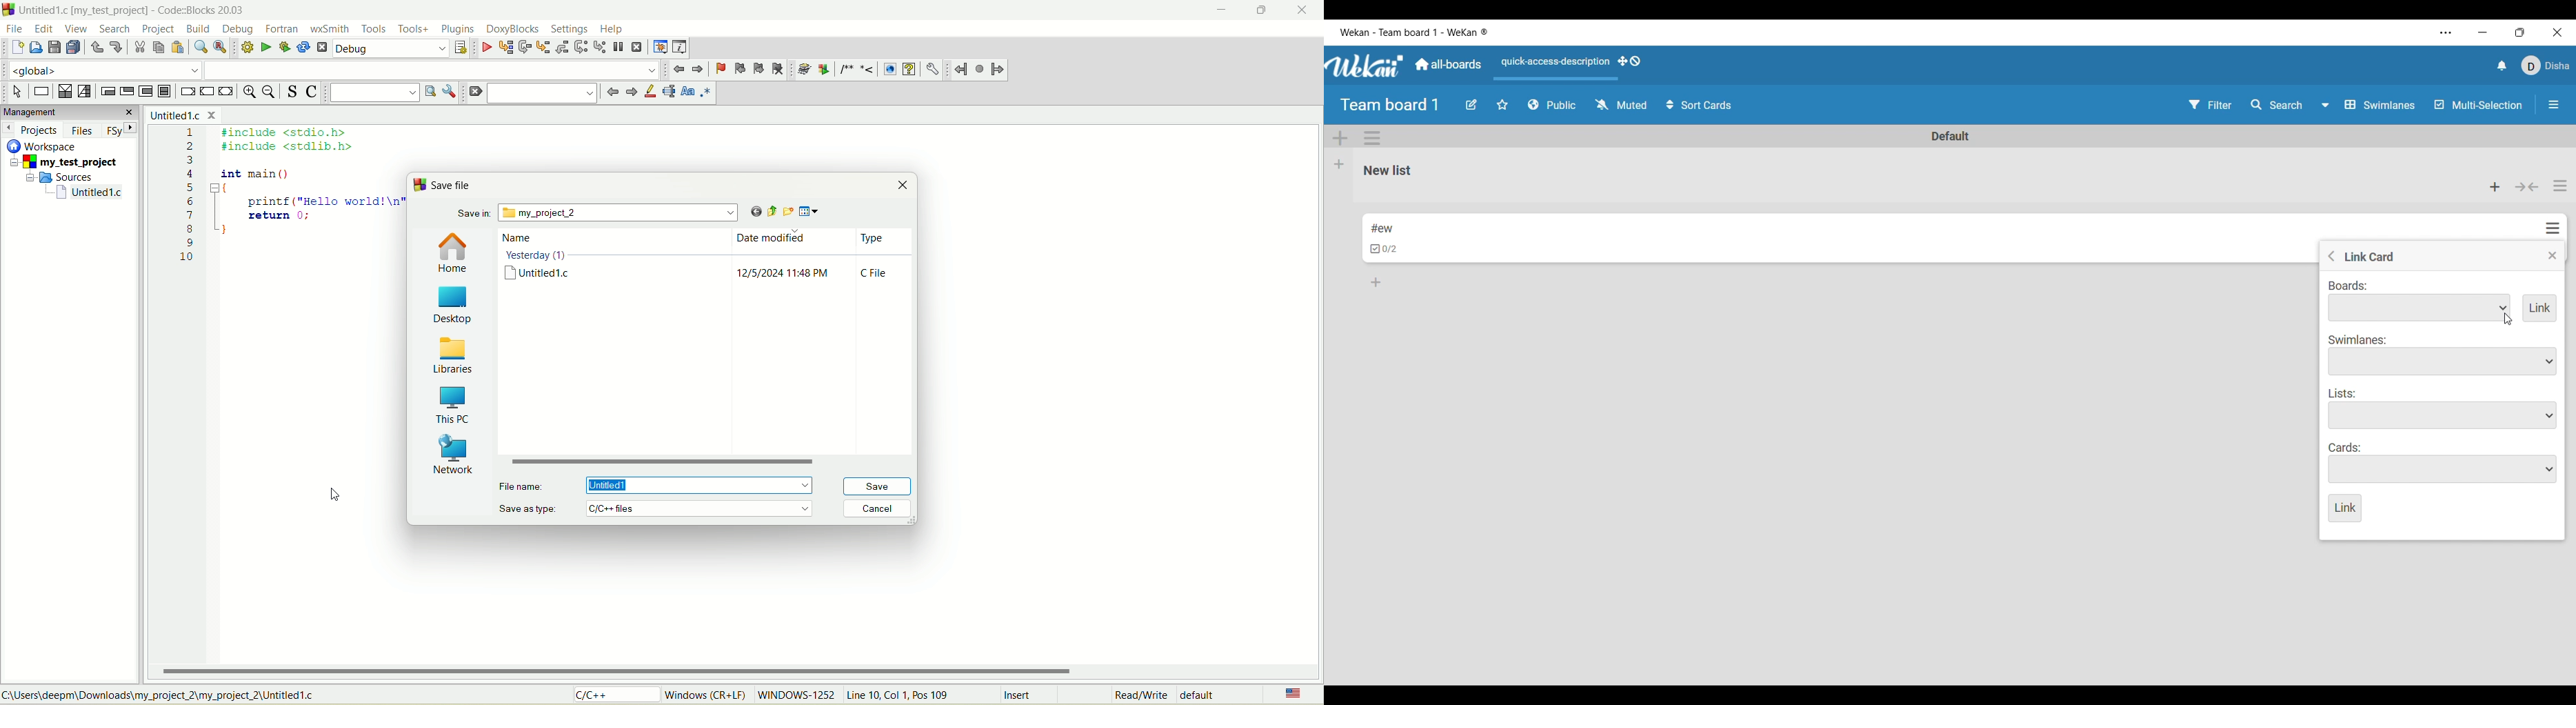 The image size is (2576, 728). What do you see at coordinates (737, 68) in the screenshot?
I see `prev bookmark` at bounding box center [737, 68].